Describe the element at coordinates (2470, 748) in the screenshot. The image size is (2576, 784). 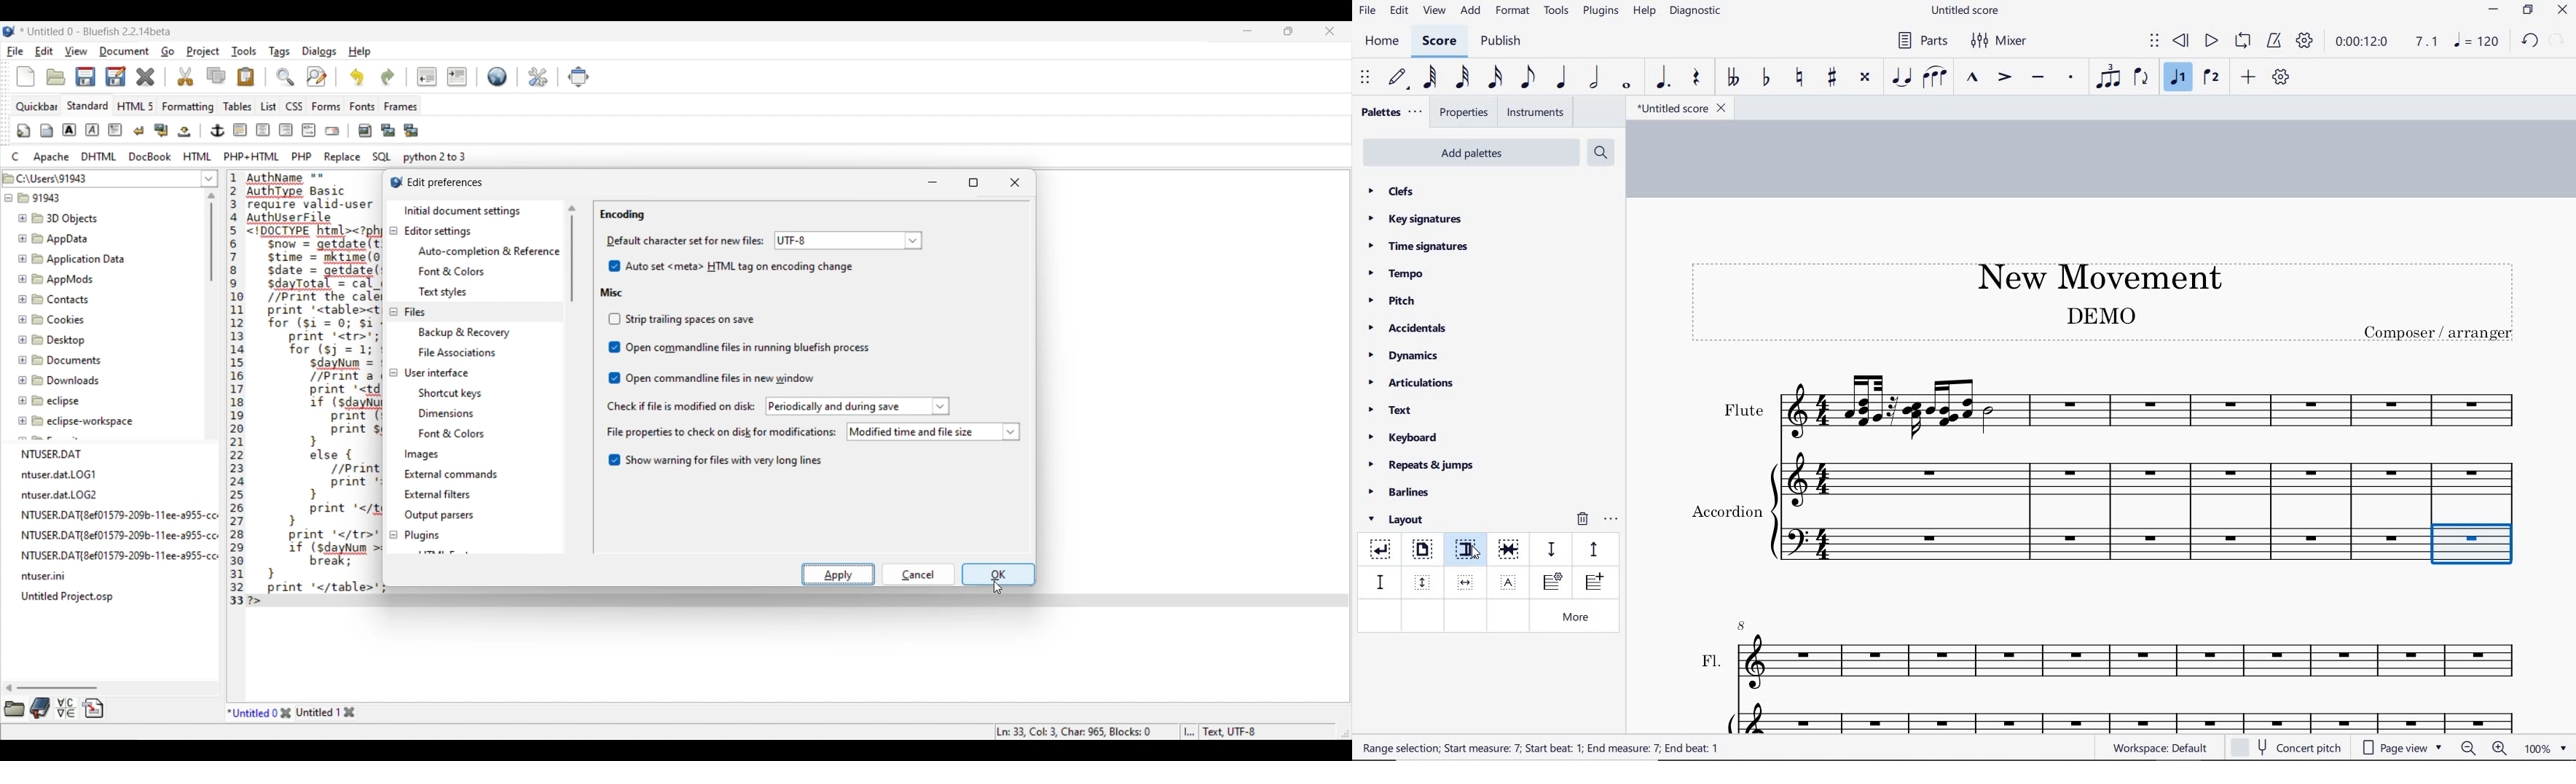
I see `zoom out` at that location.